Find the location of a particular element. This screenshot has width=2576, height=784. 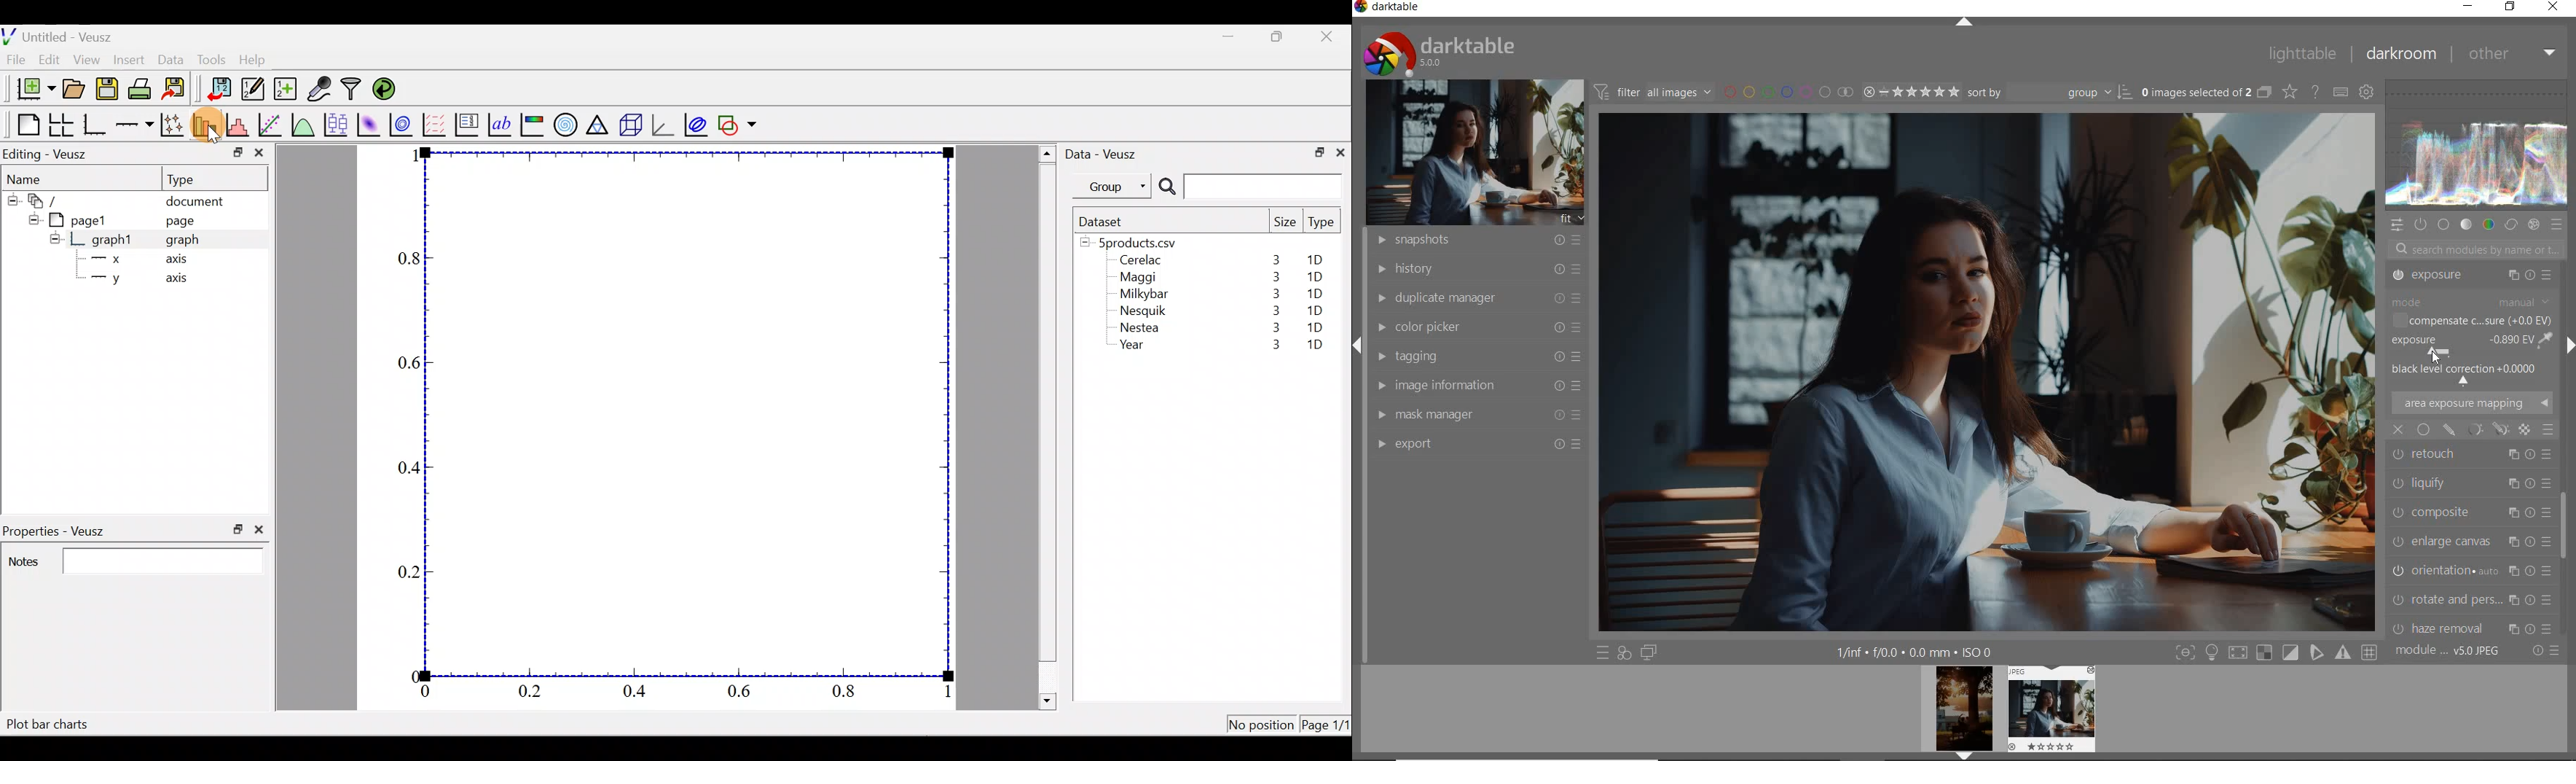

Add an axis to the plot is located at coordinates (137, 125).